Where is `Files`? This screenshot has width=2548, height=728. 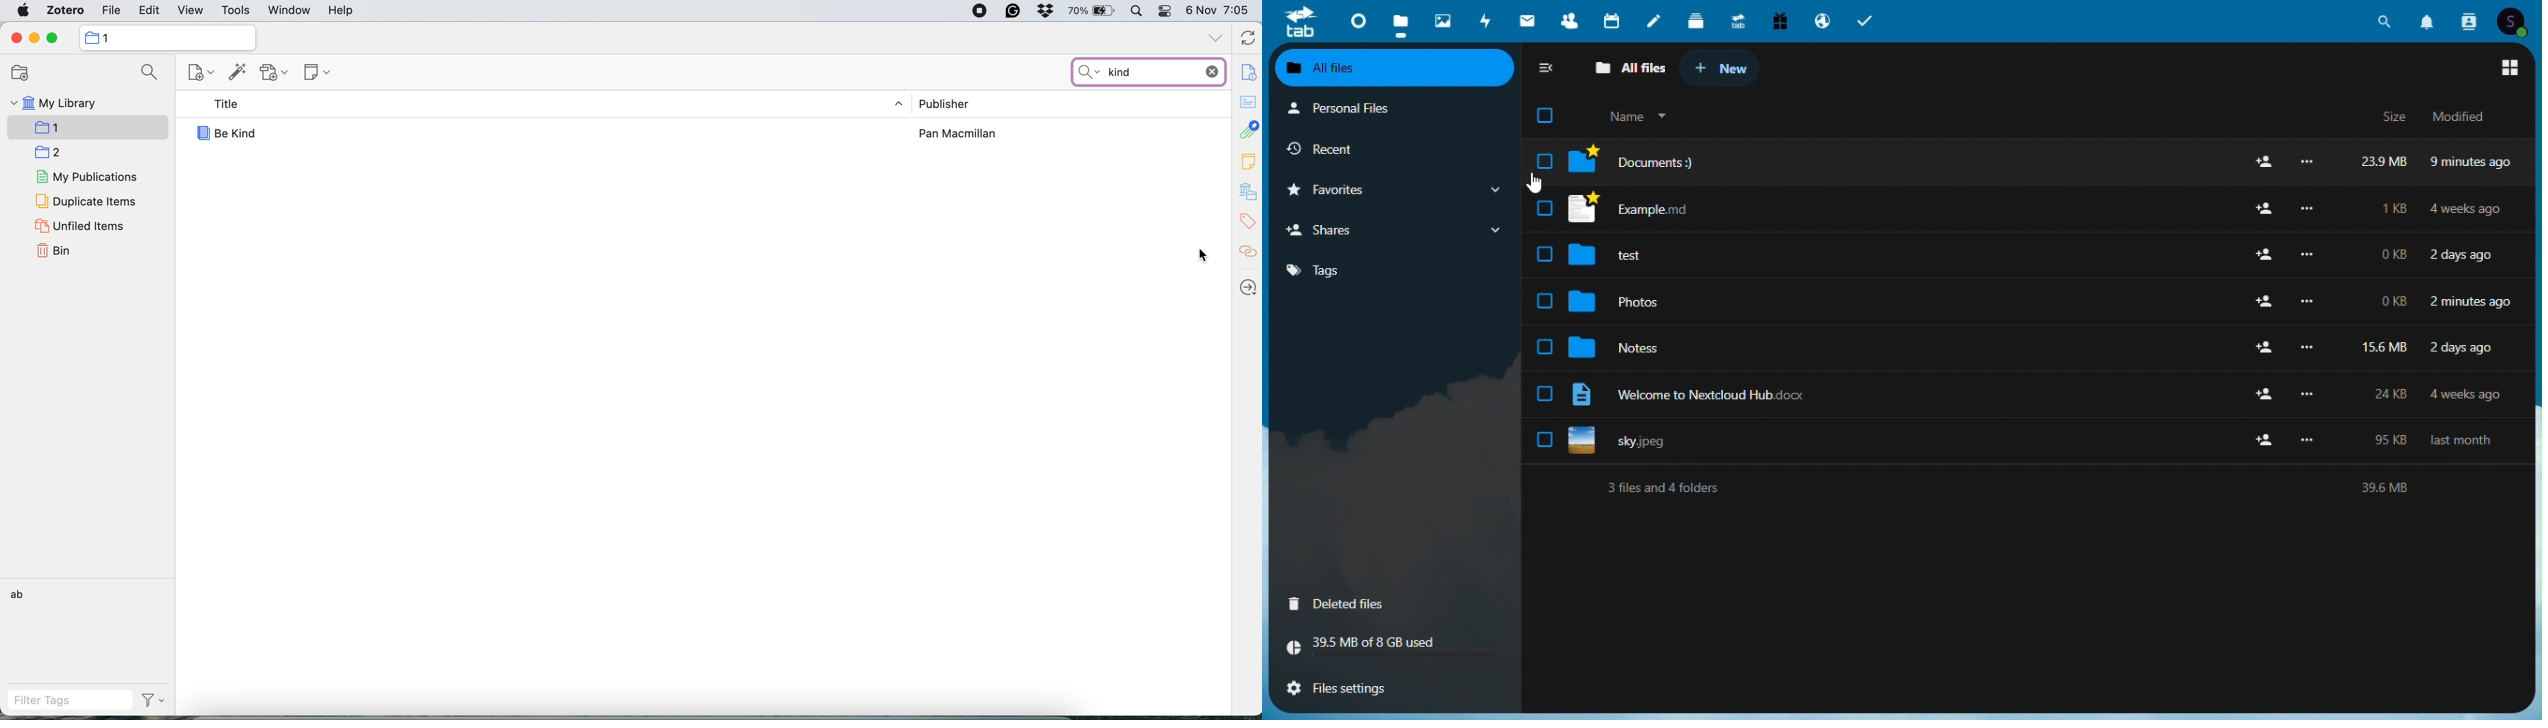
Files is located at coordinates (2046, 209).